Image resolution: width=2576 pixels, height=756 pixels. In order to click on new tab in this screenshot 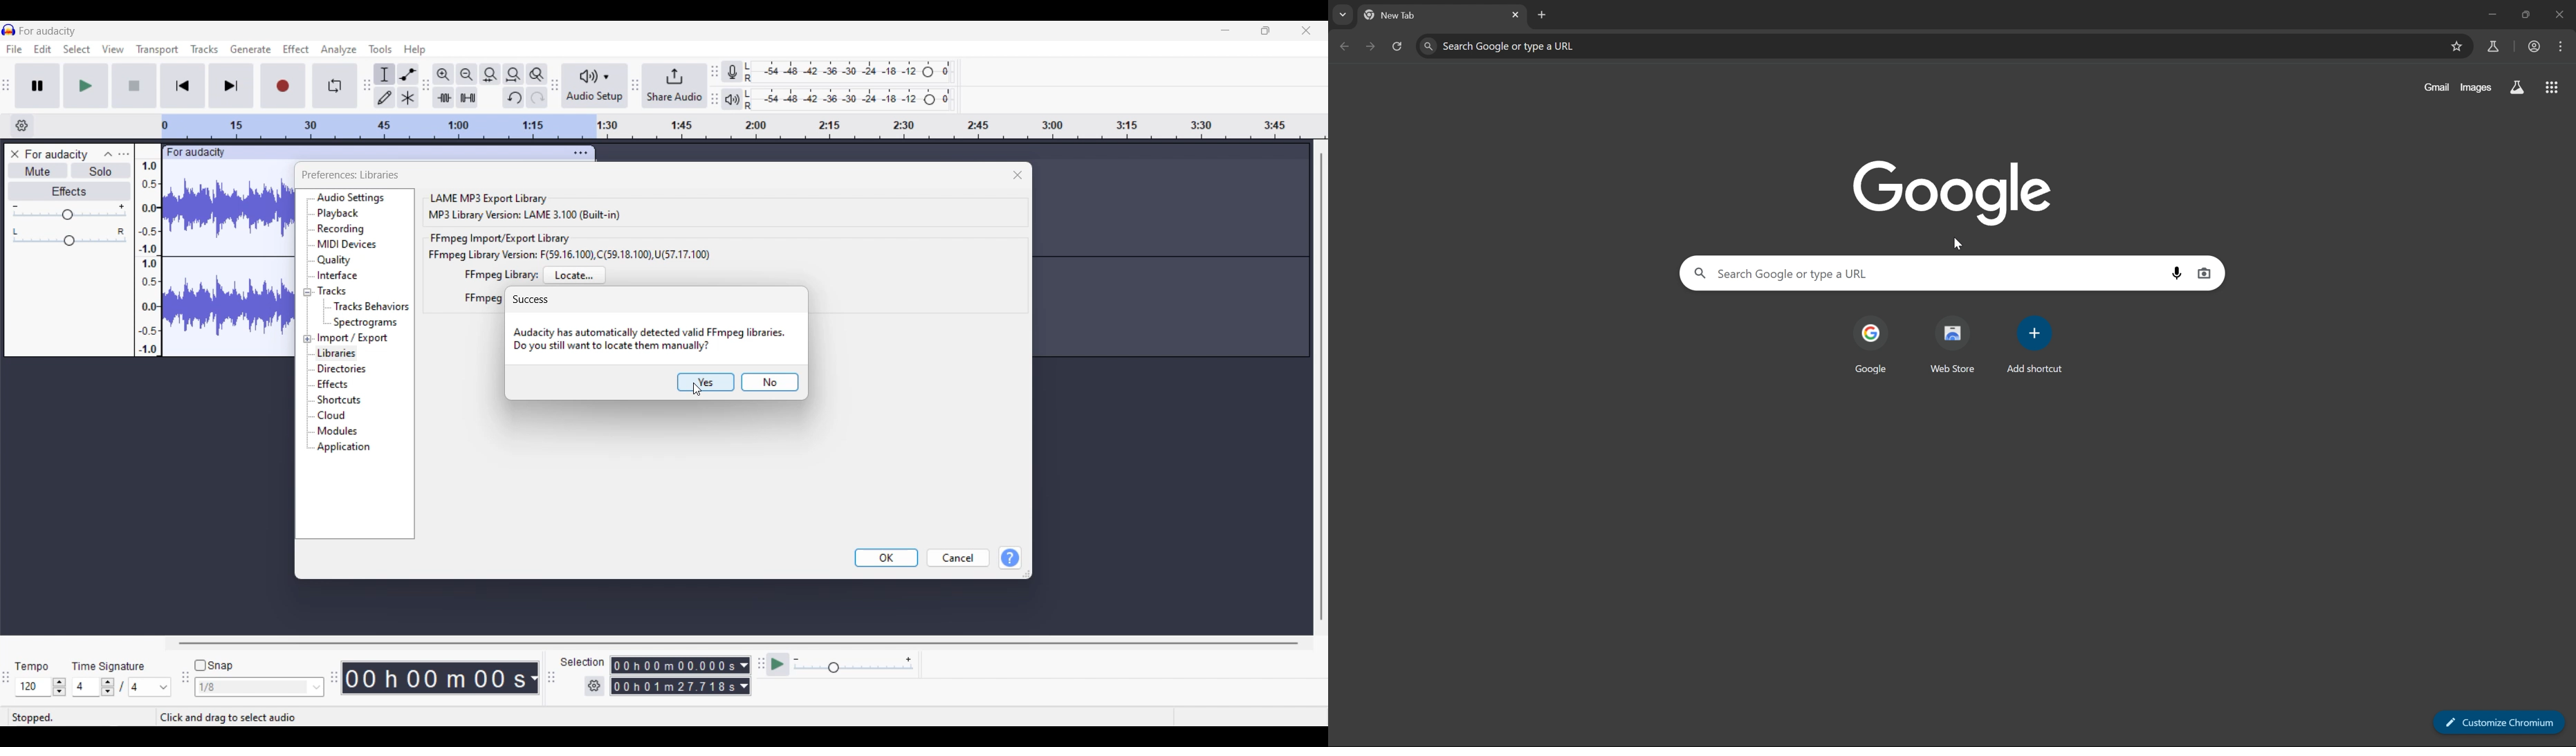, I will do `click(1540, 15)`.